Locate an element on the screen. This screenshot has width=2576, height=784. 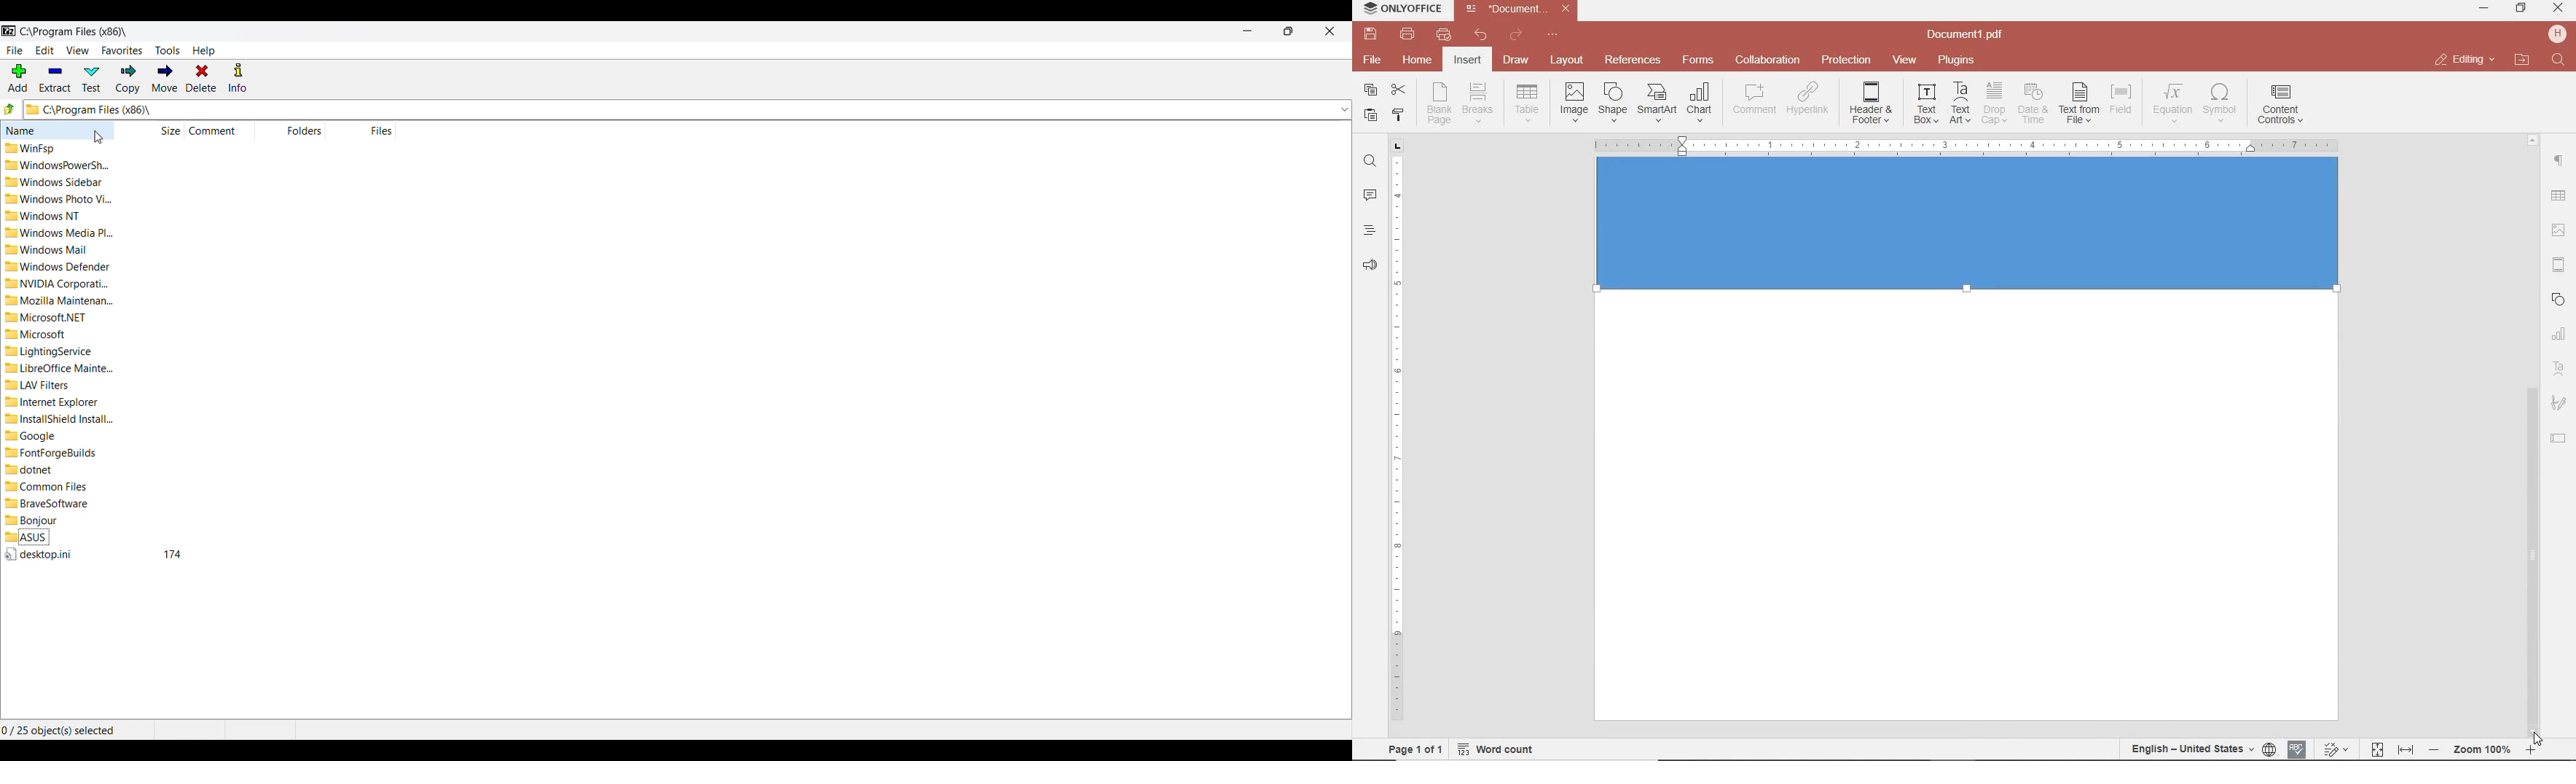
174 is located at coordinates (173, 555).